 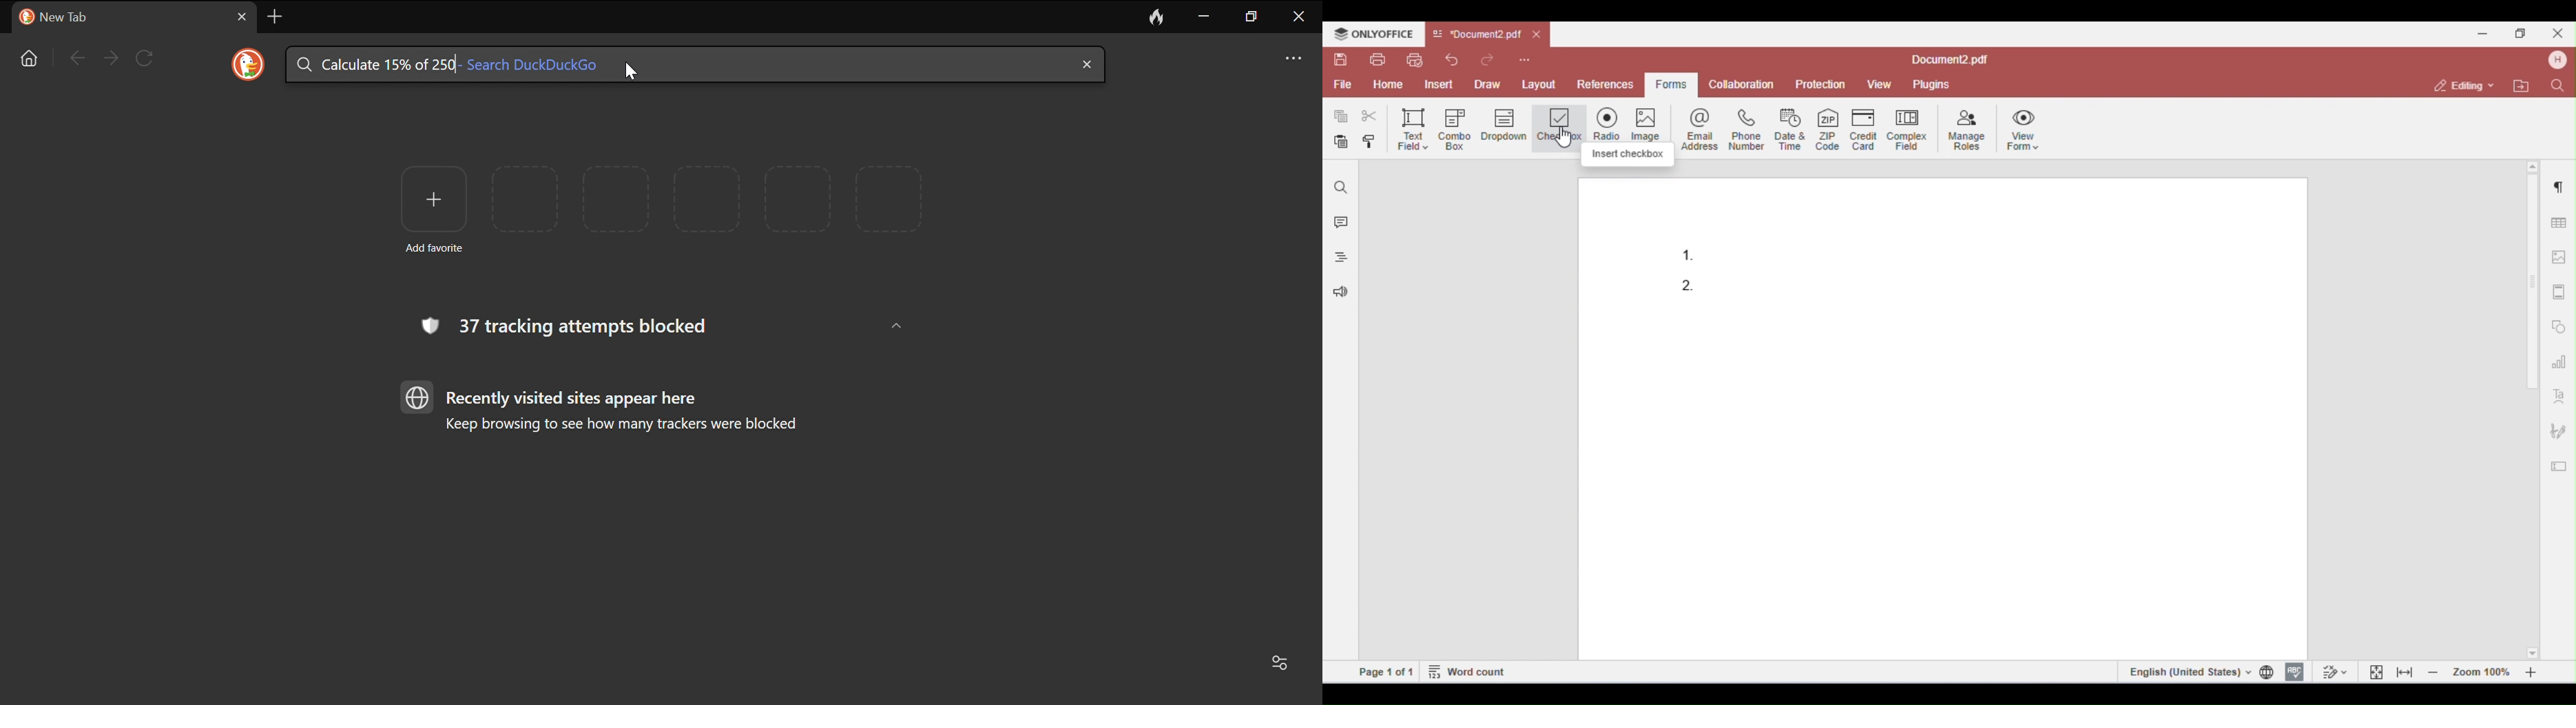 I want to click on Minimize, so click(x=1205, y=15).